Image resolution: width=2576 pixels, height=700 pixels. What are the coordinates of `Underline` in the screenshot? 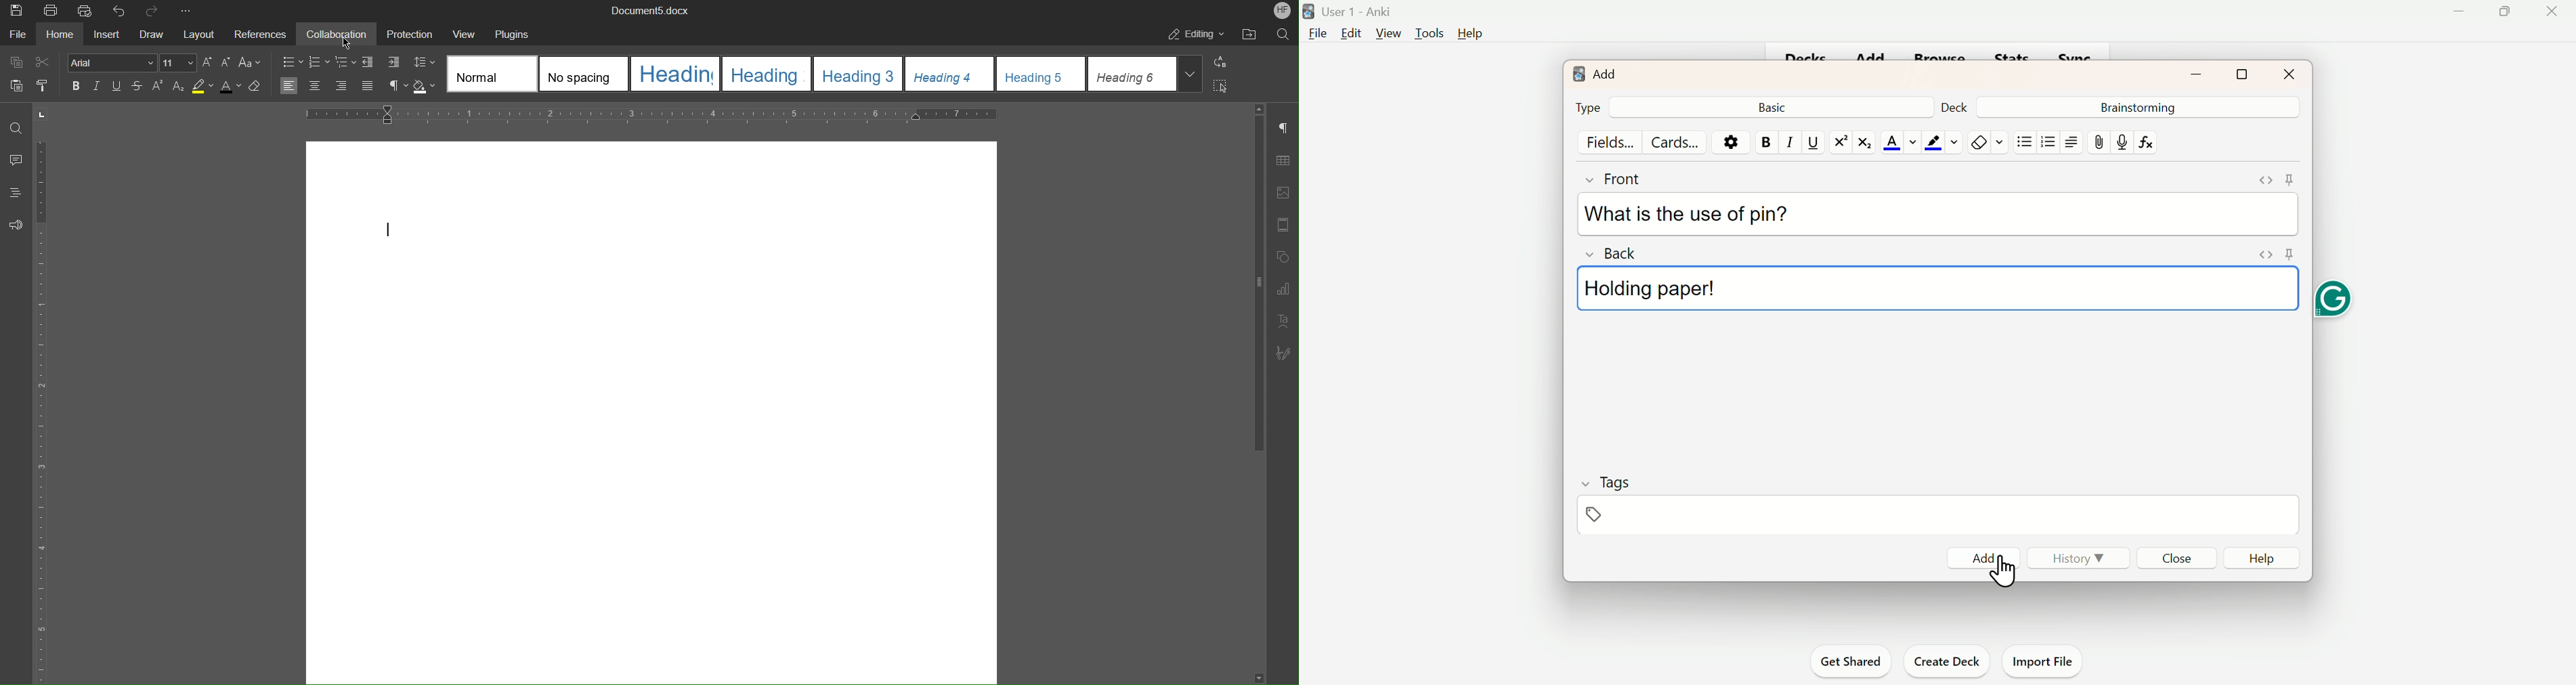 It's located at (1812, 141).